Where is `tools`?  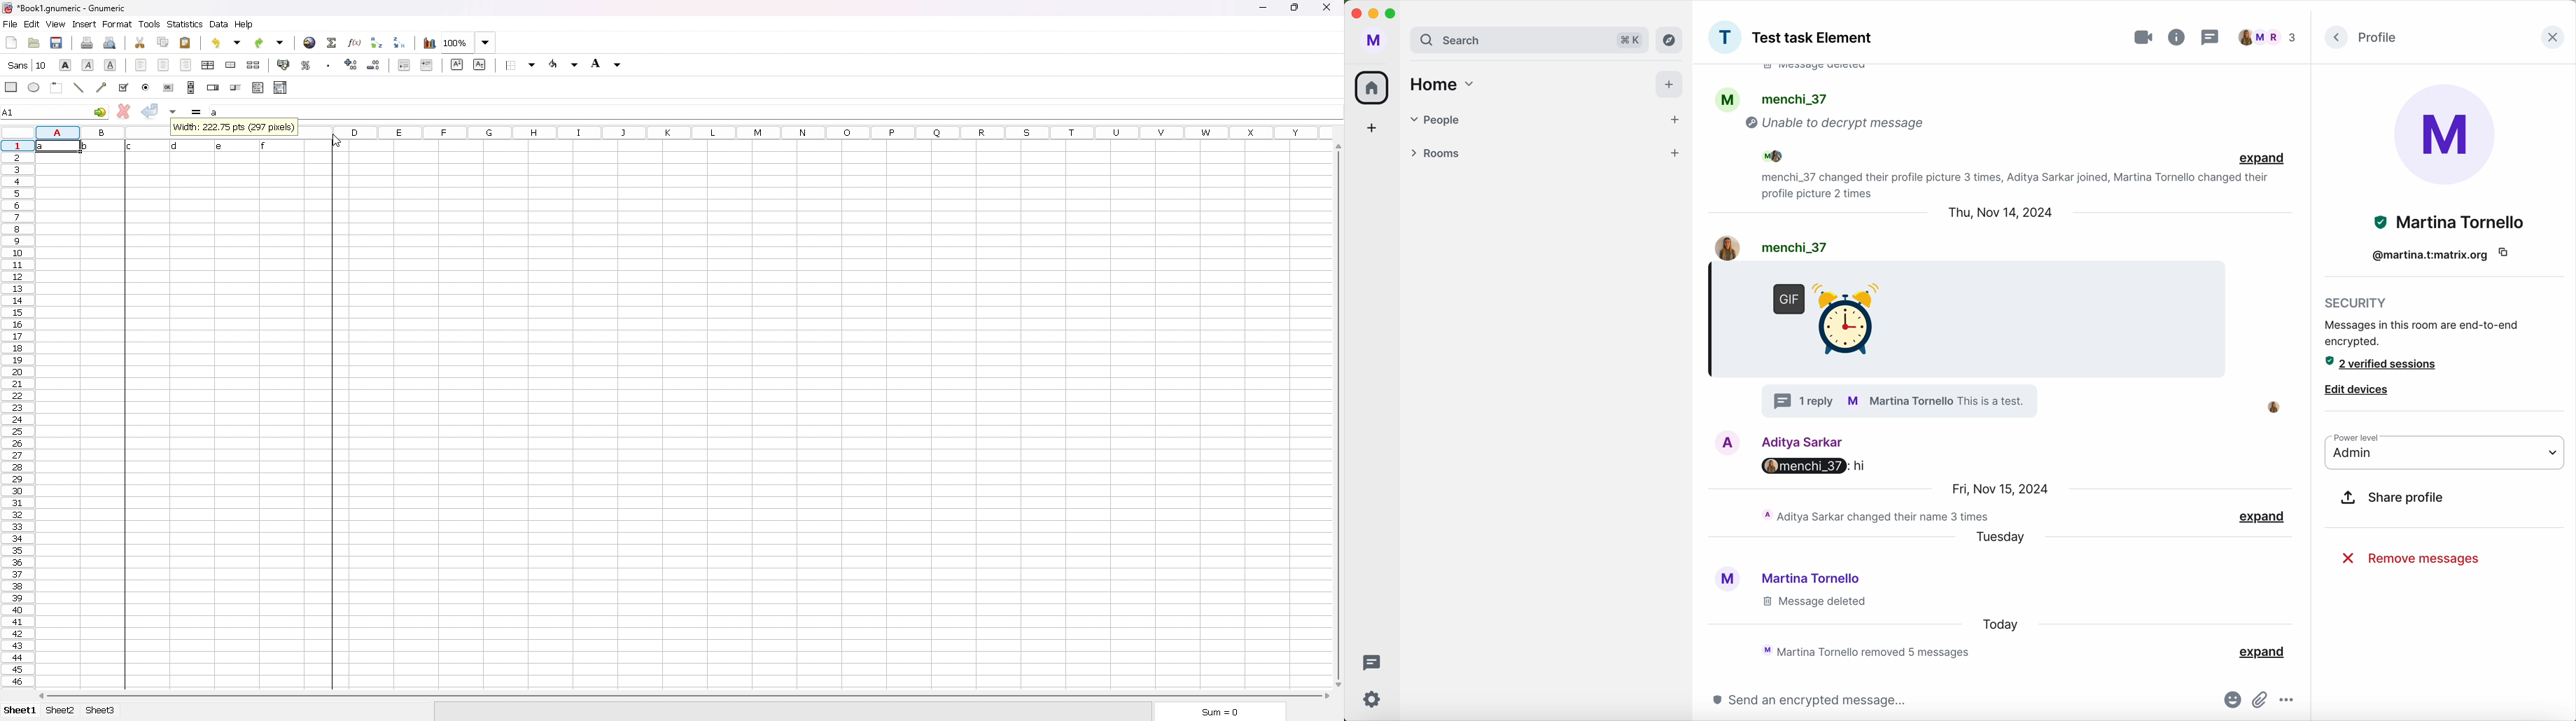
tools is located at coordinates (150, 24).